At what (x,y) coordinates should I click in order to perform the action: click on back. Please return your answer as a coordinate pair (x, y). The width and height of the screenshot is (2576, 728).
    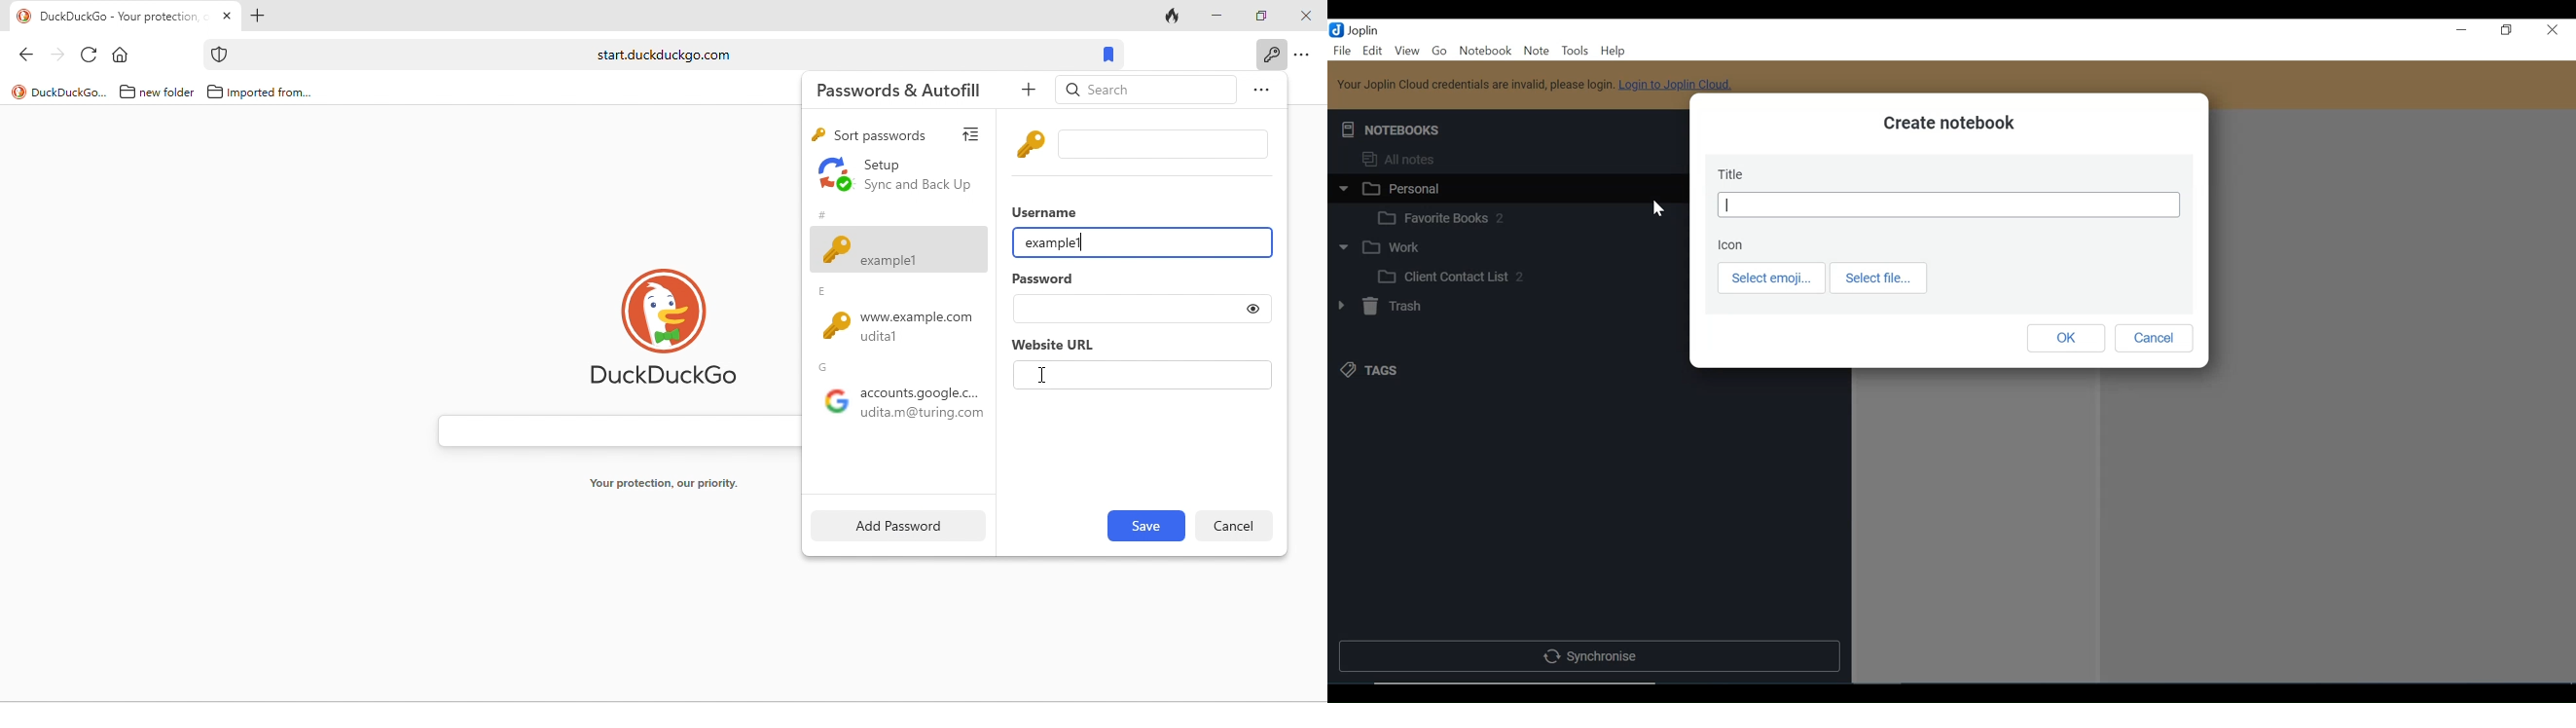
    Looking at the image, I should click on (25, 56).